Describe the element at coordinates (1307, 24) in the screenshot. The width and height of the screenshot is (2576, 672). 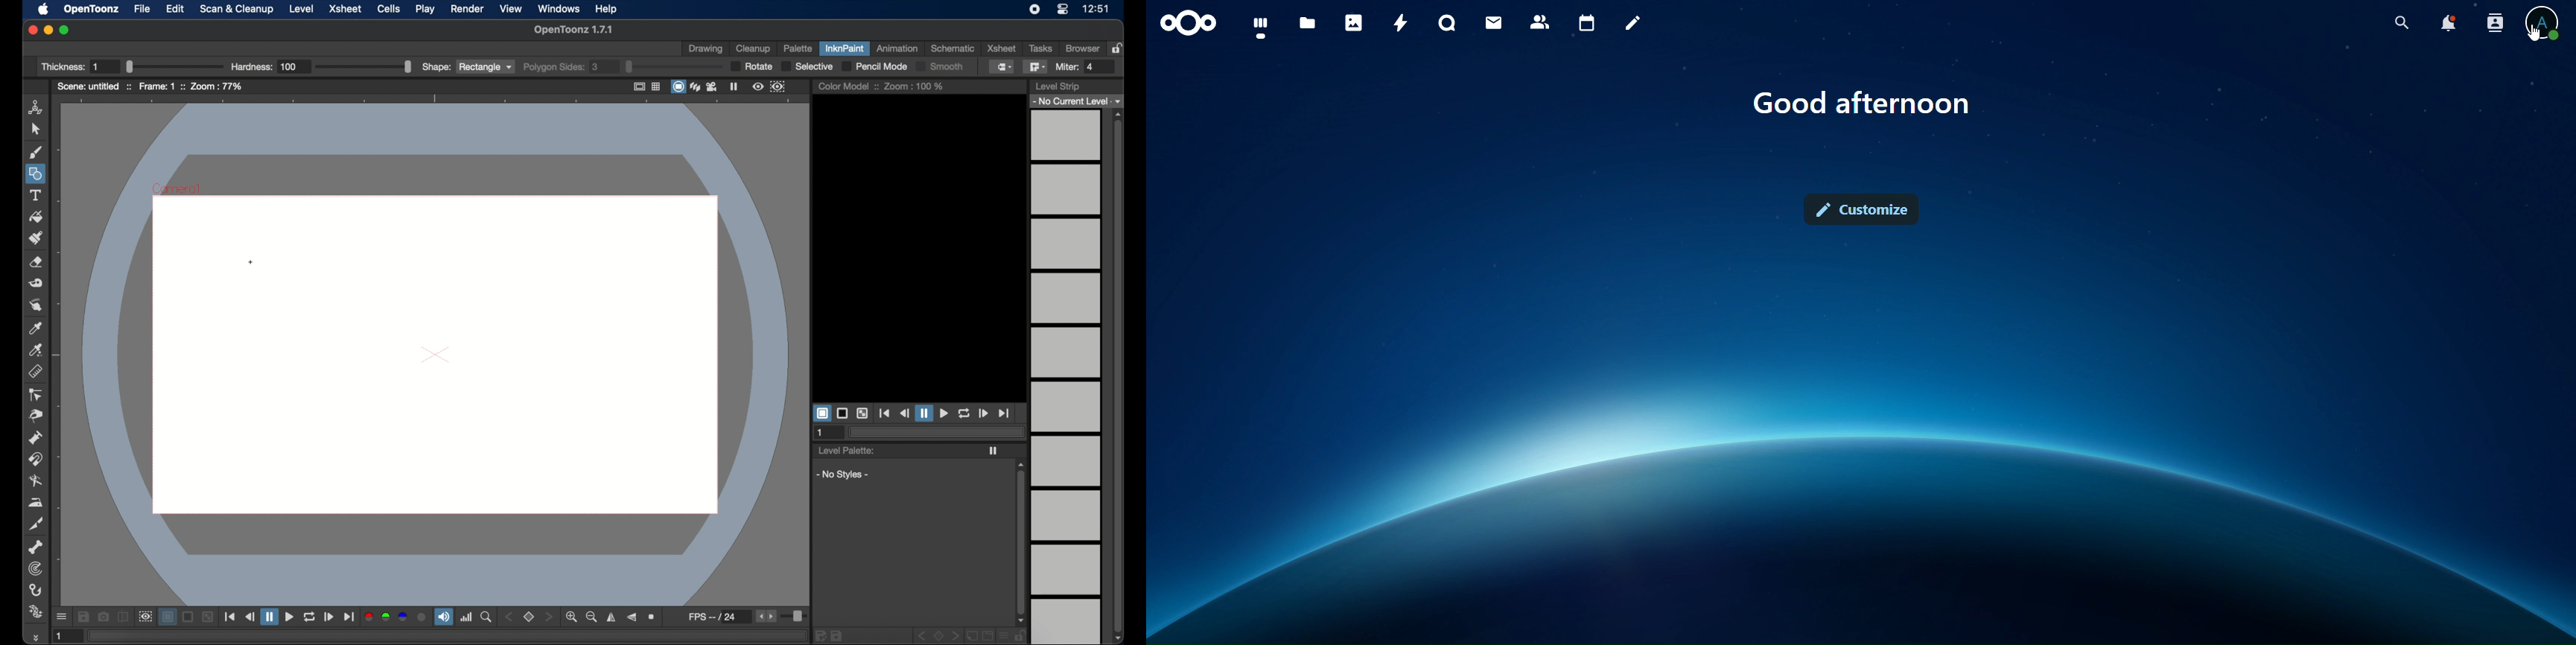
I see `files` at that location.